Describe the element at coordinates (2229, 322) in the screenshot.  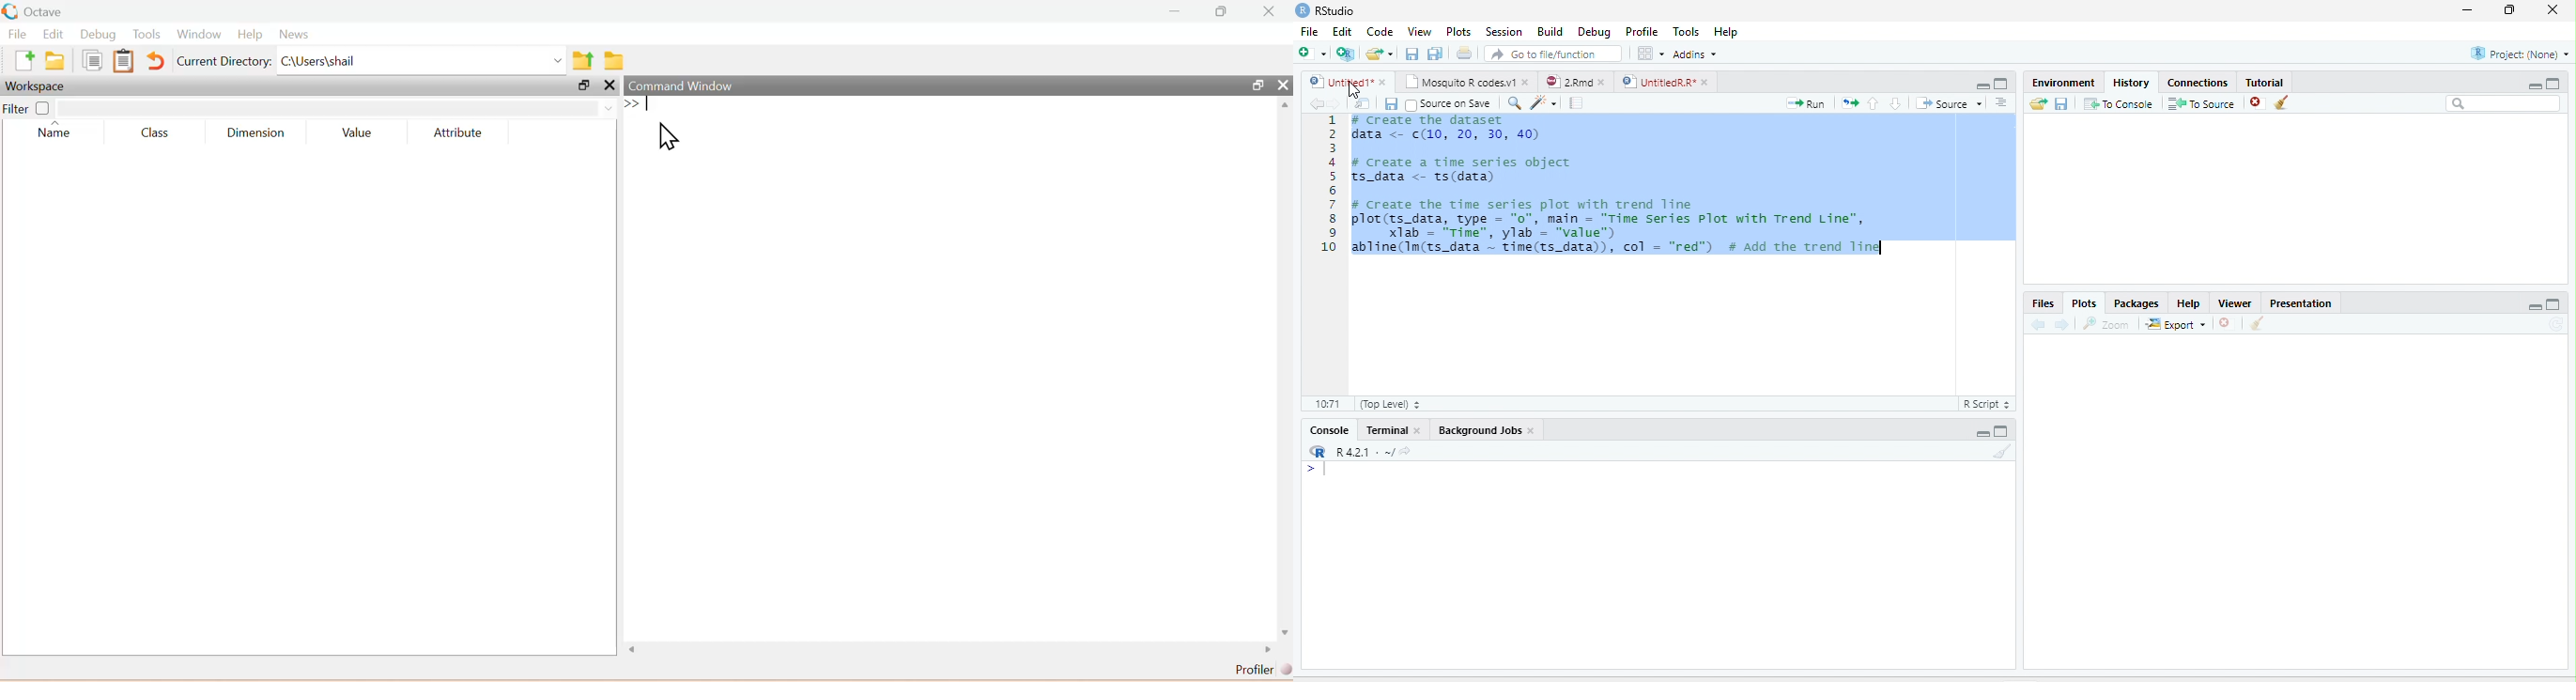
I see `Remove current plot` at that location.